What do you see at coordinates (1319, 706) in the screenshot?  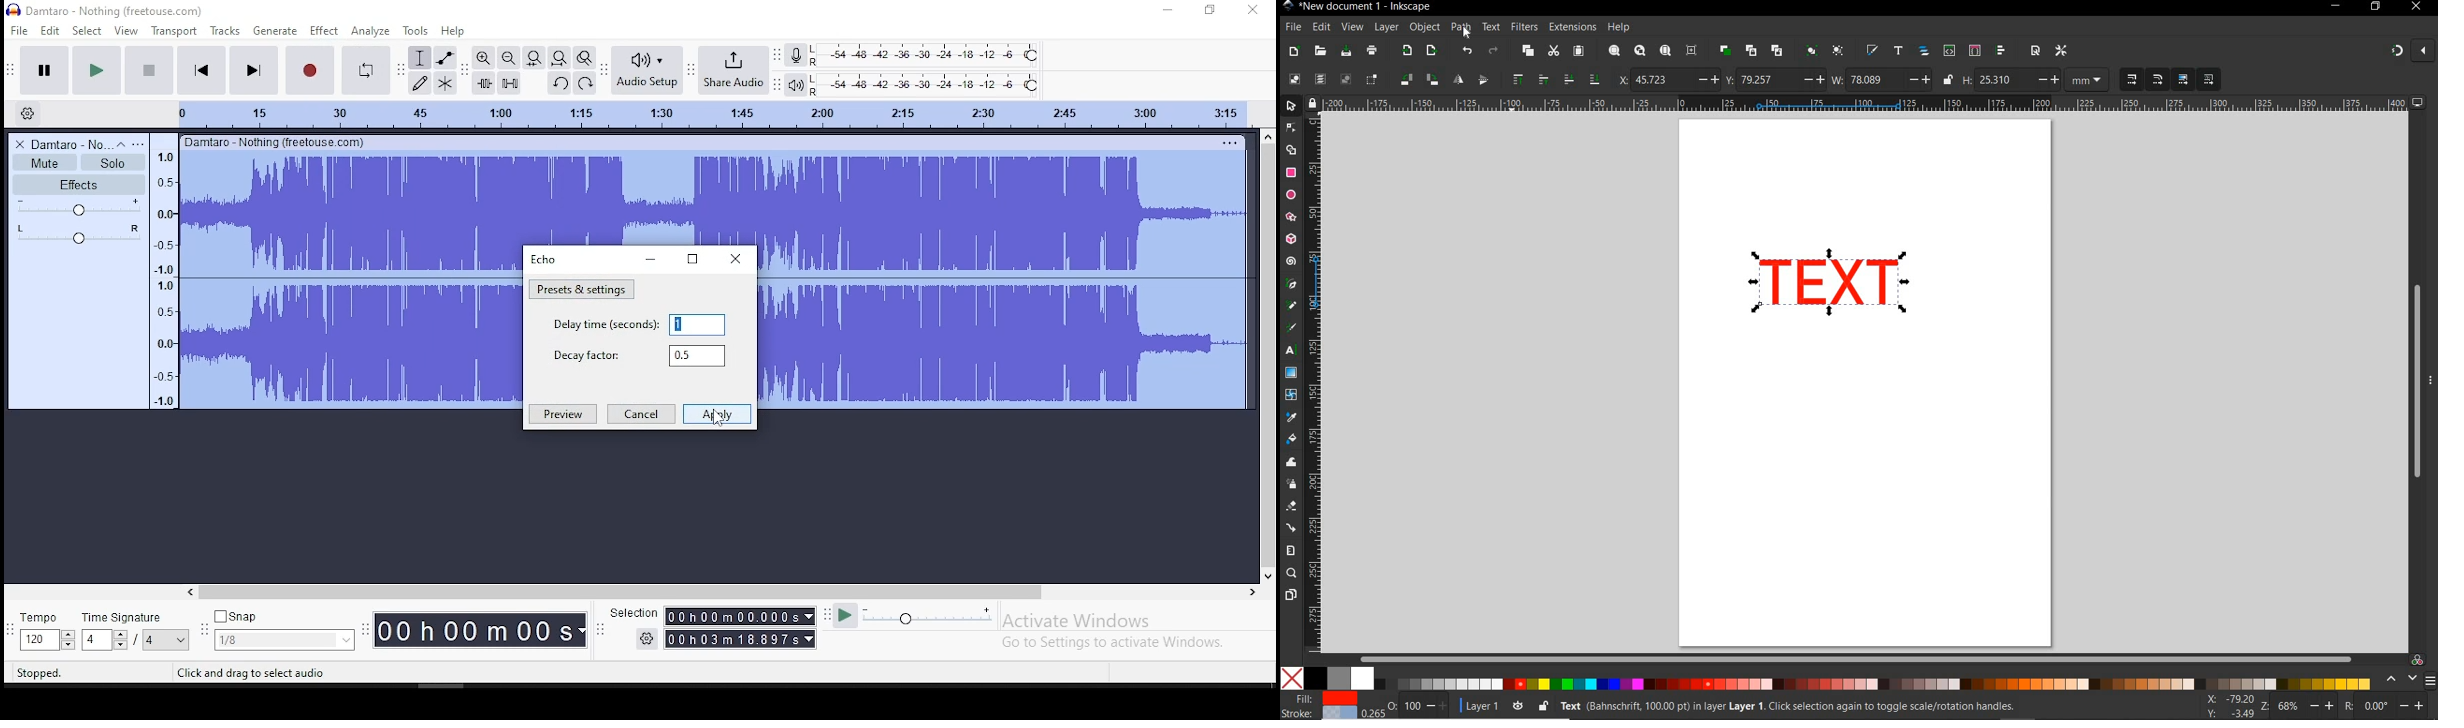 I see `FILE & STROKE` at bounding box center [1319, 706].